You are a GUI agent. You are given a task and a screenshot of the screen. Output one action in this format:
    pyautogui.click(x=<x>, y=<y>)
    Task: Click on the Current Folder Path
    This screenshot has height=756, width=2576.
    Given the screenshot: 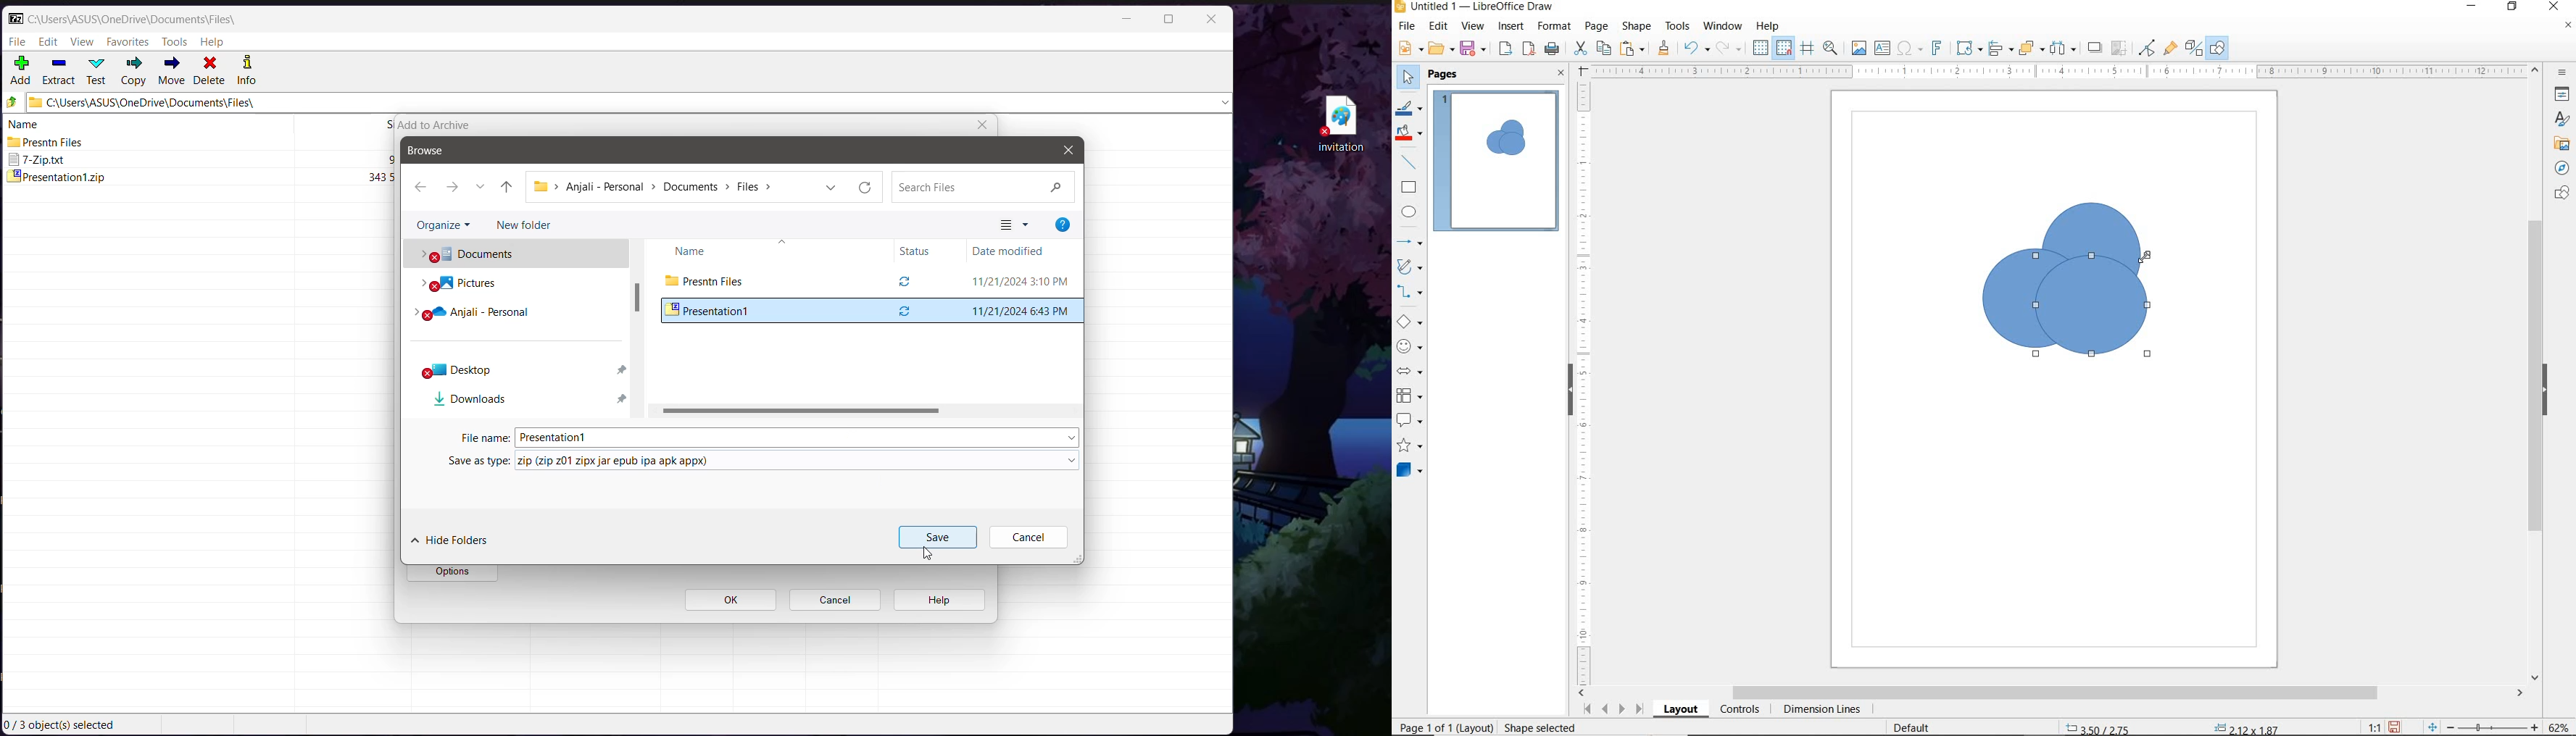 What is the action you would take?
    pyautogui.click(x=628, y=104)
    